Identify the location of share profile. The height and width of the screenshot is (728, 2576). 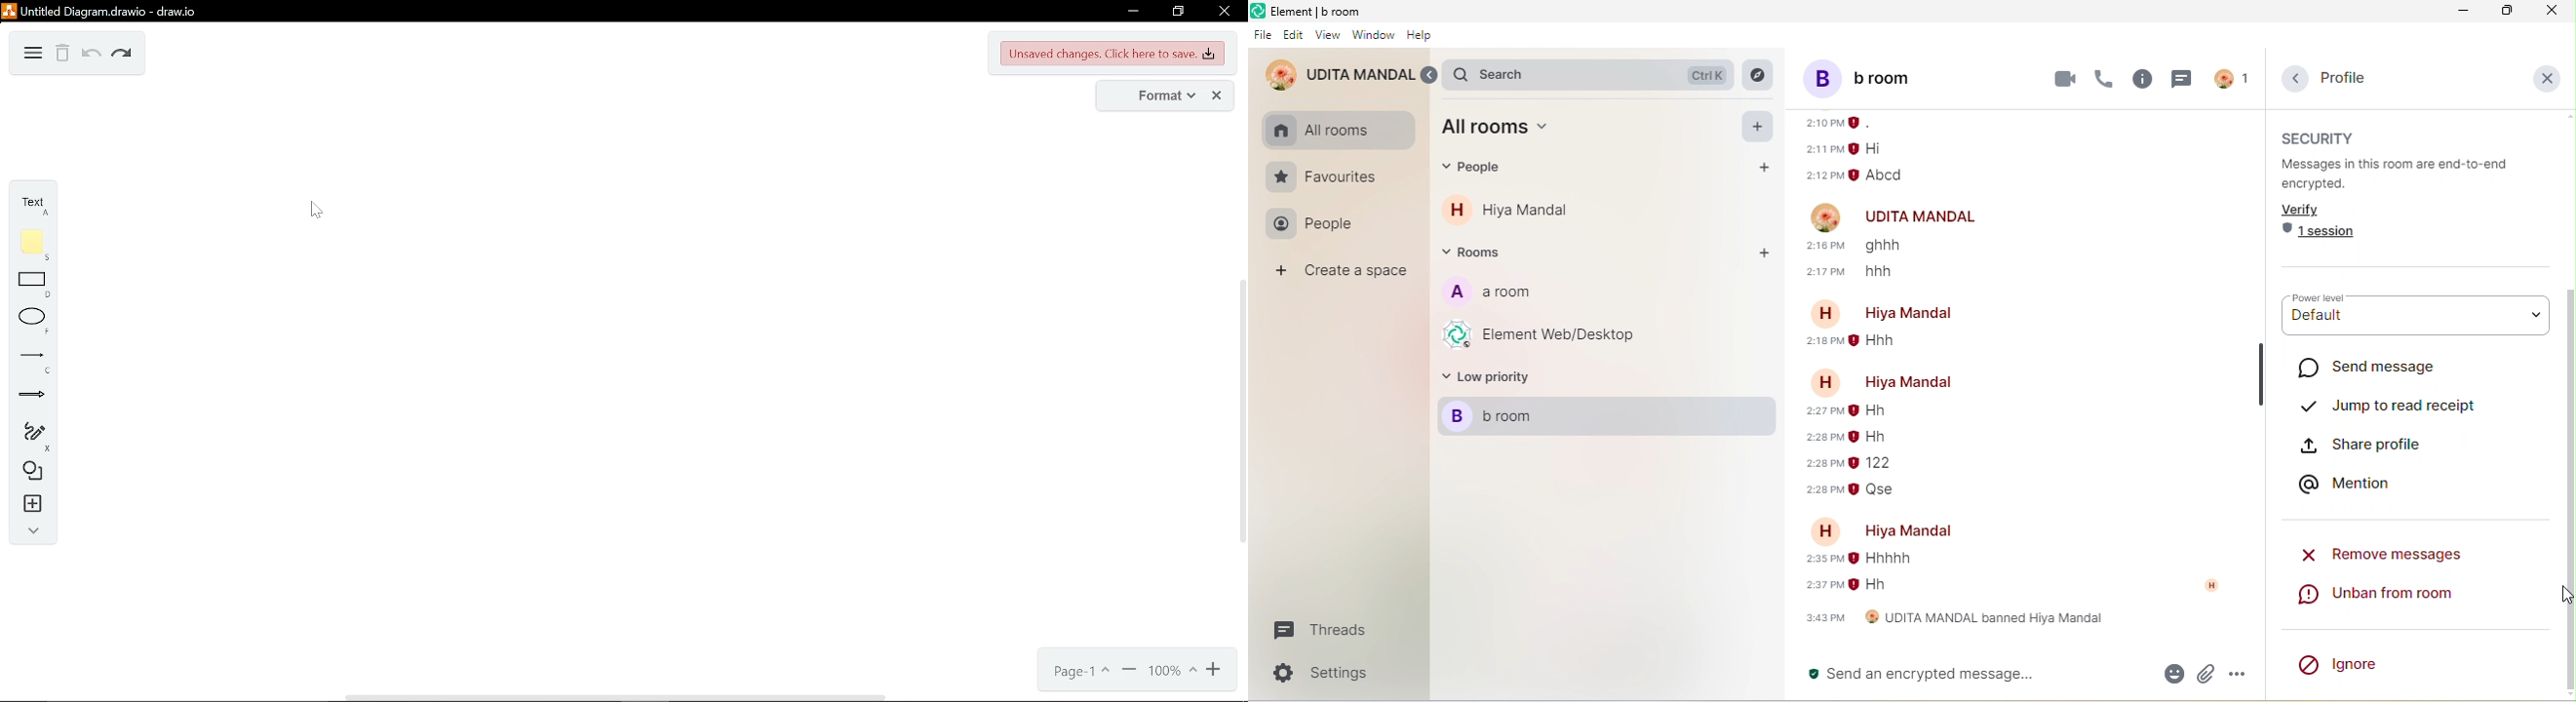
(2385, 443).